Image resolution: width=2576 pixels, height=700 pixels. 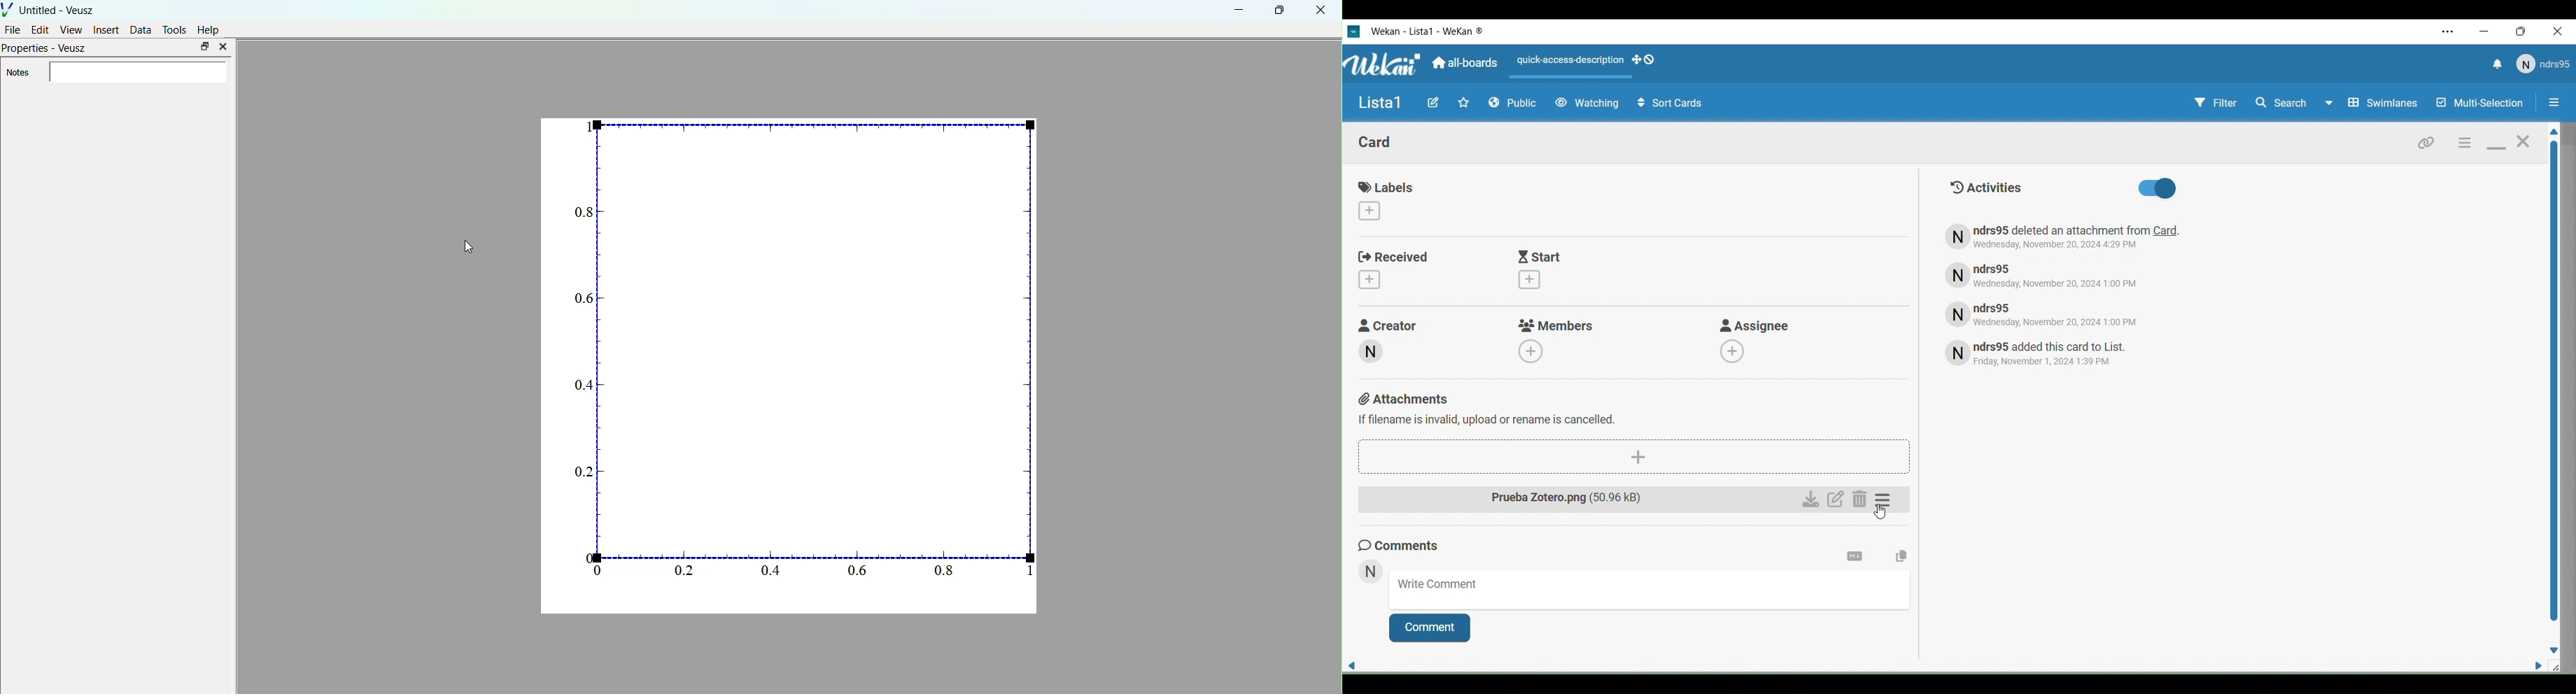 What do you see at coordinates (2051, 274) in the screenshot?
I see `Text` at bounding box center [2051, 274].